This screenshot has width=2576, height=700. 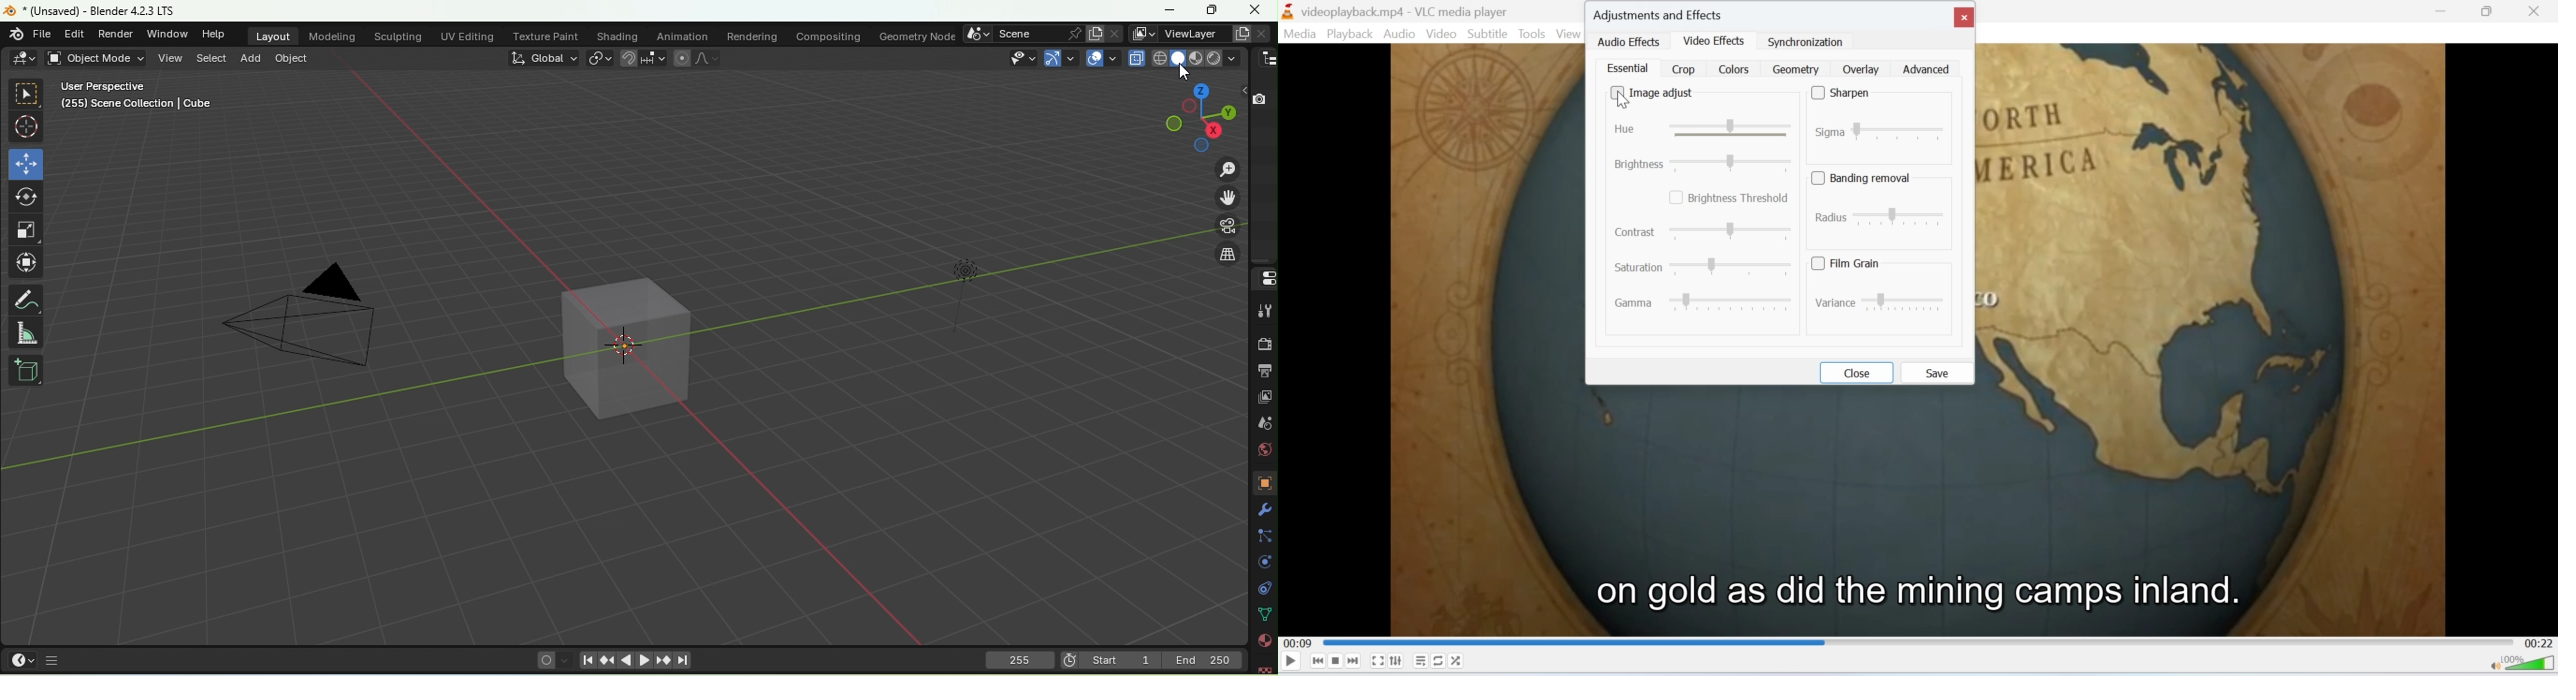 What do you see at coordinates (1703, 130) in the screenshot?
I see `Hue` at bounding box center [1703, 130].